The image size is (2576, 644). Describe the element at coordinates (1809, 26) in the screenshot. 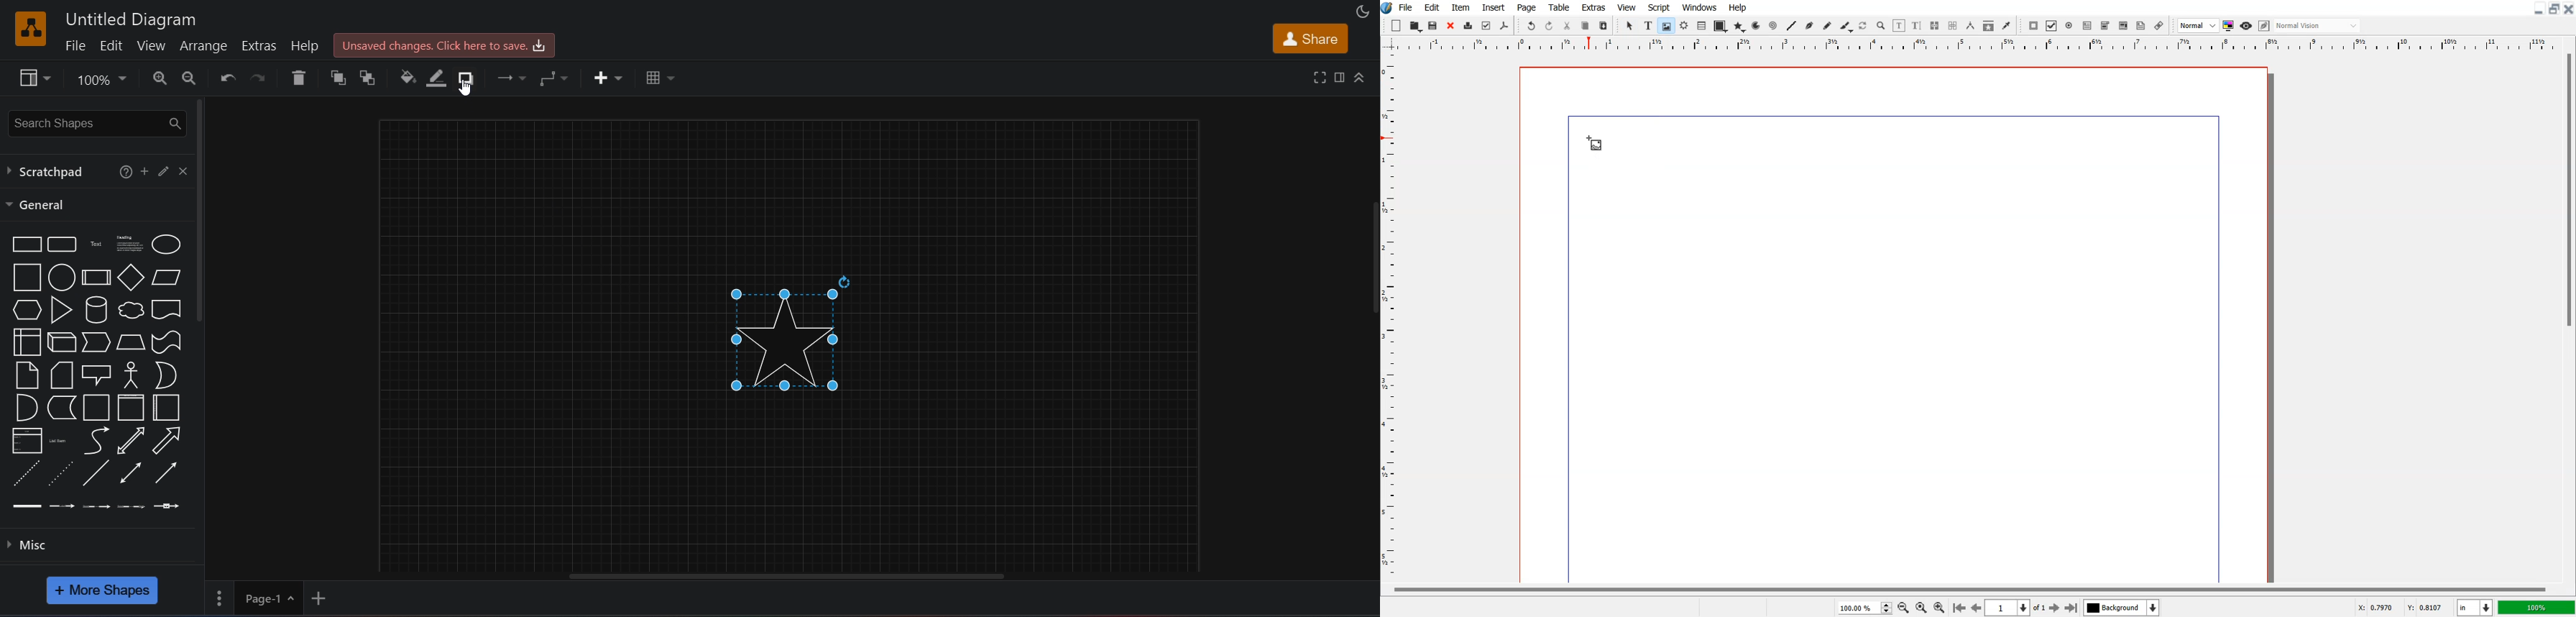

I see `Bezier Curve` at that location.